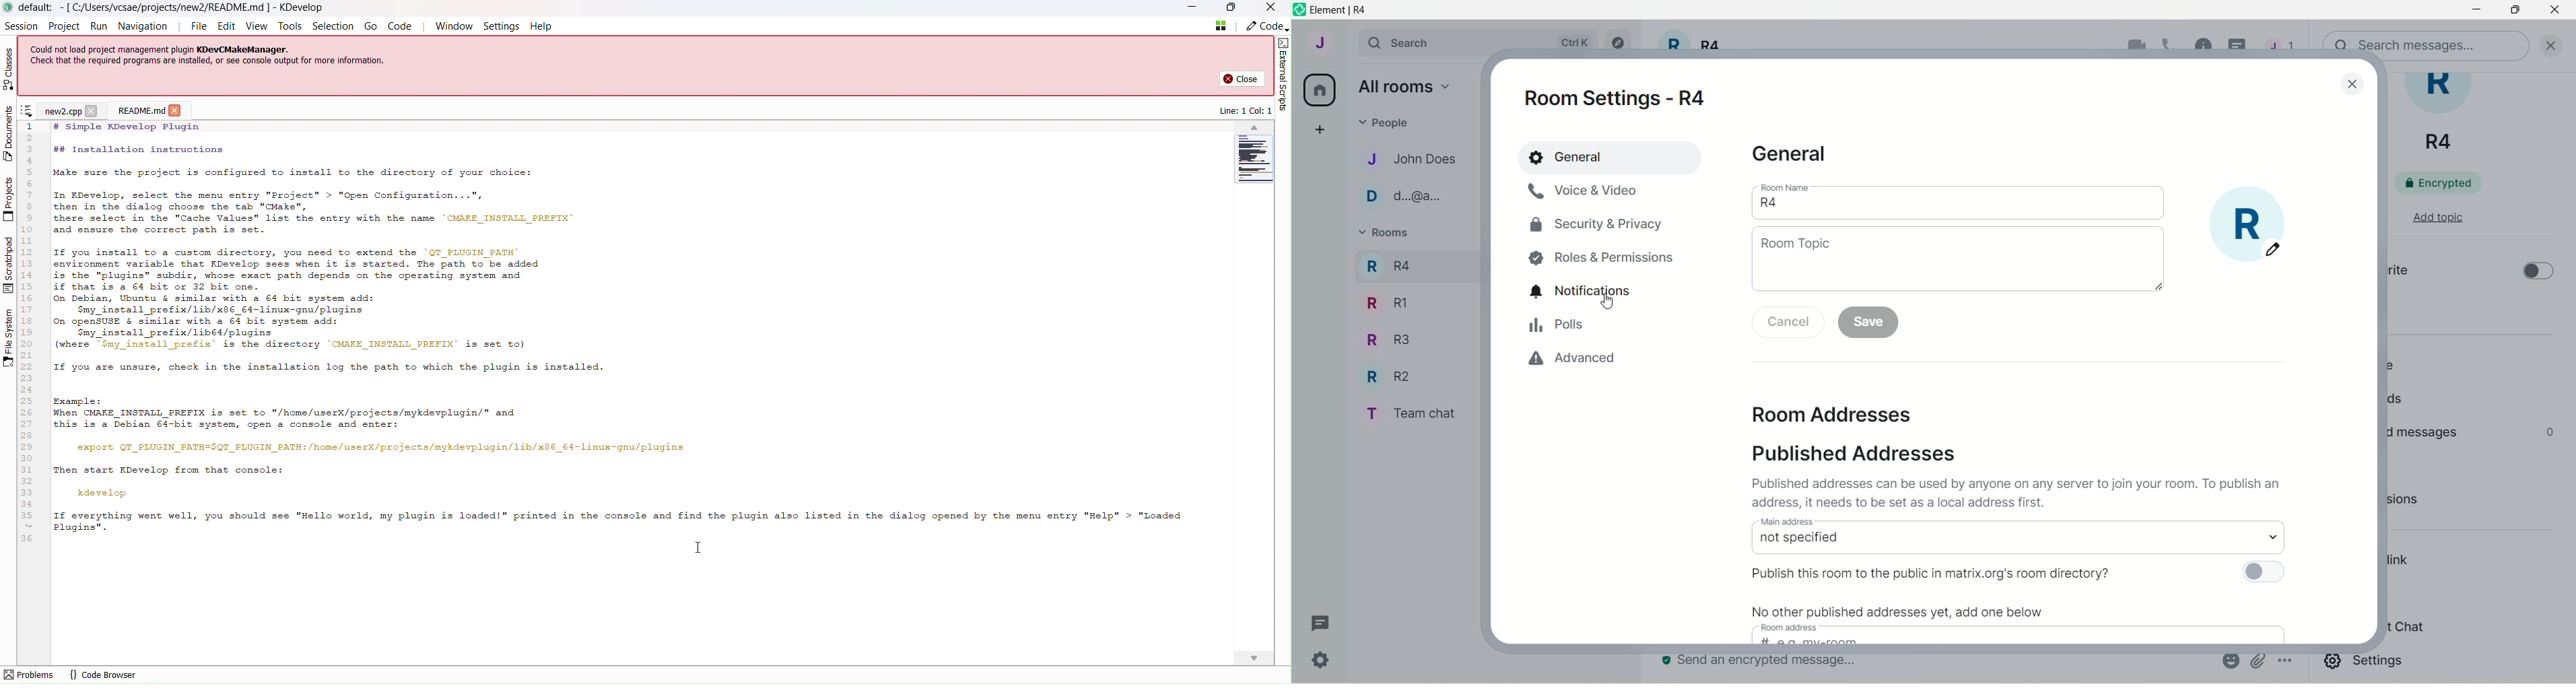  I want to click on toggle button, so click(2538, 272).